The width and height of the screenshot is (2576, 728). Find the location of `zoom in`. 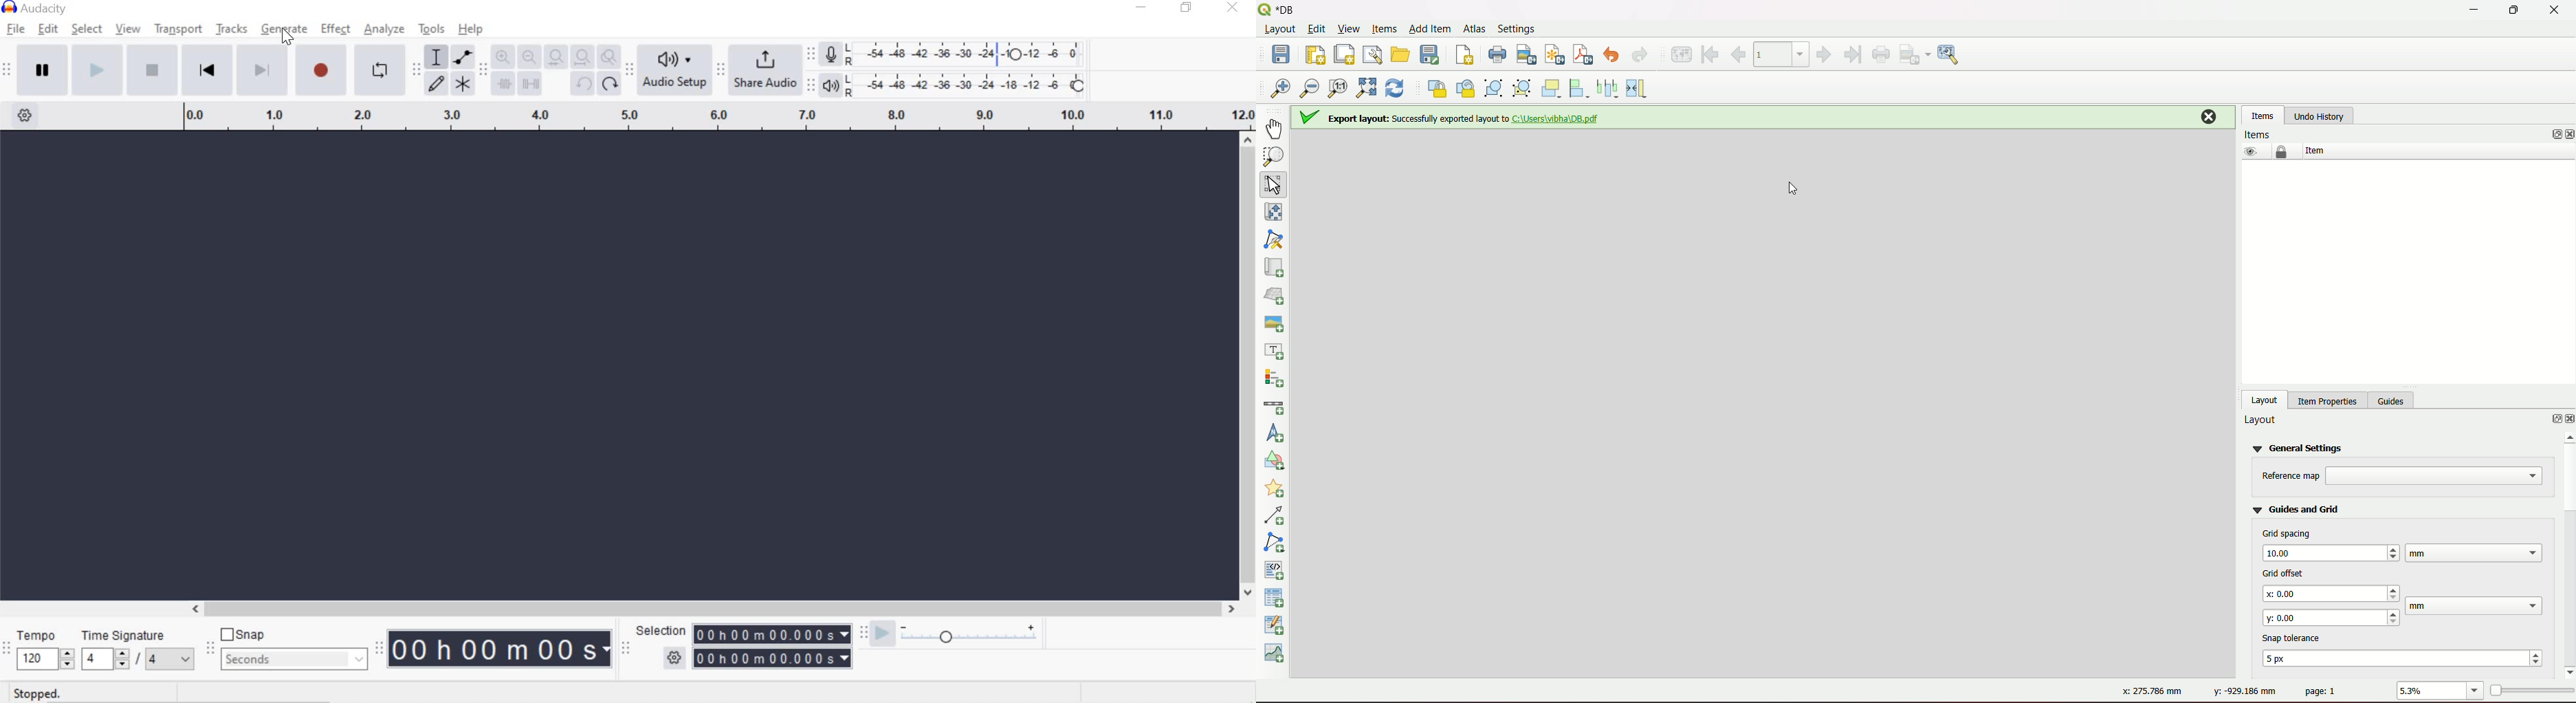

zoom in is located at coordinates (1280, 89).